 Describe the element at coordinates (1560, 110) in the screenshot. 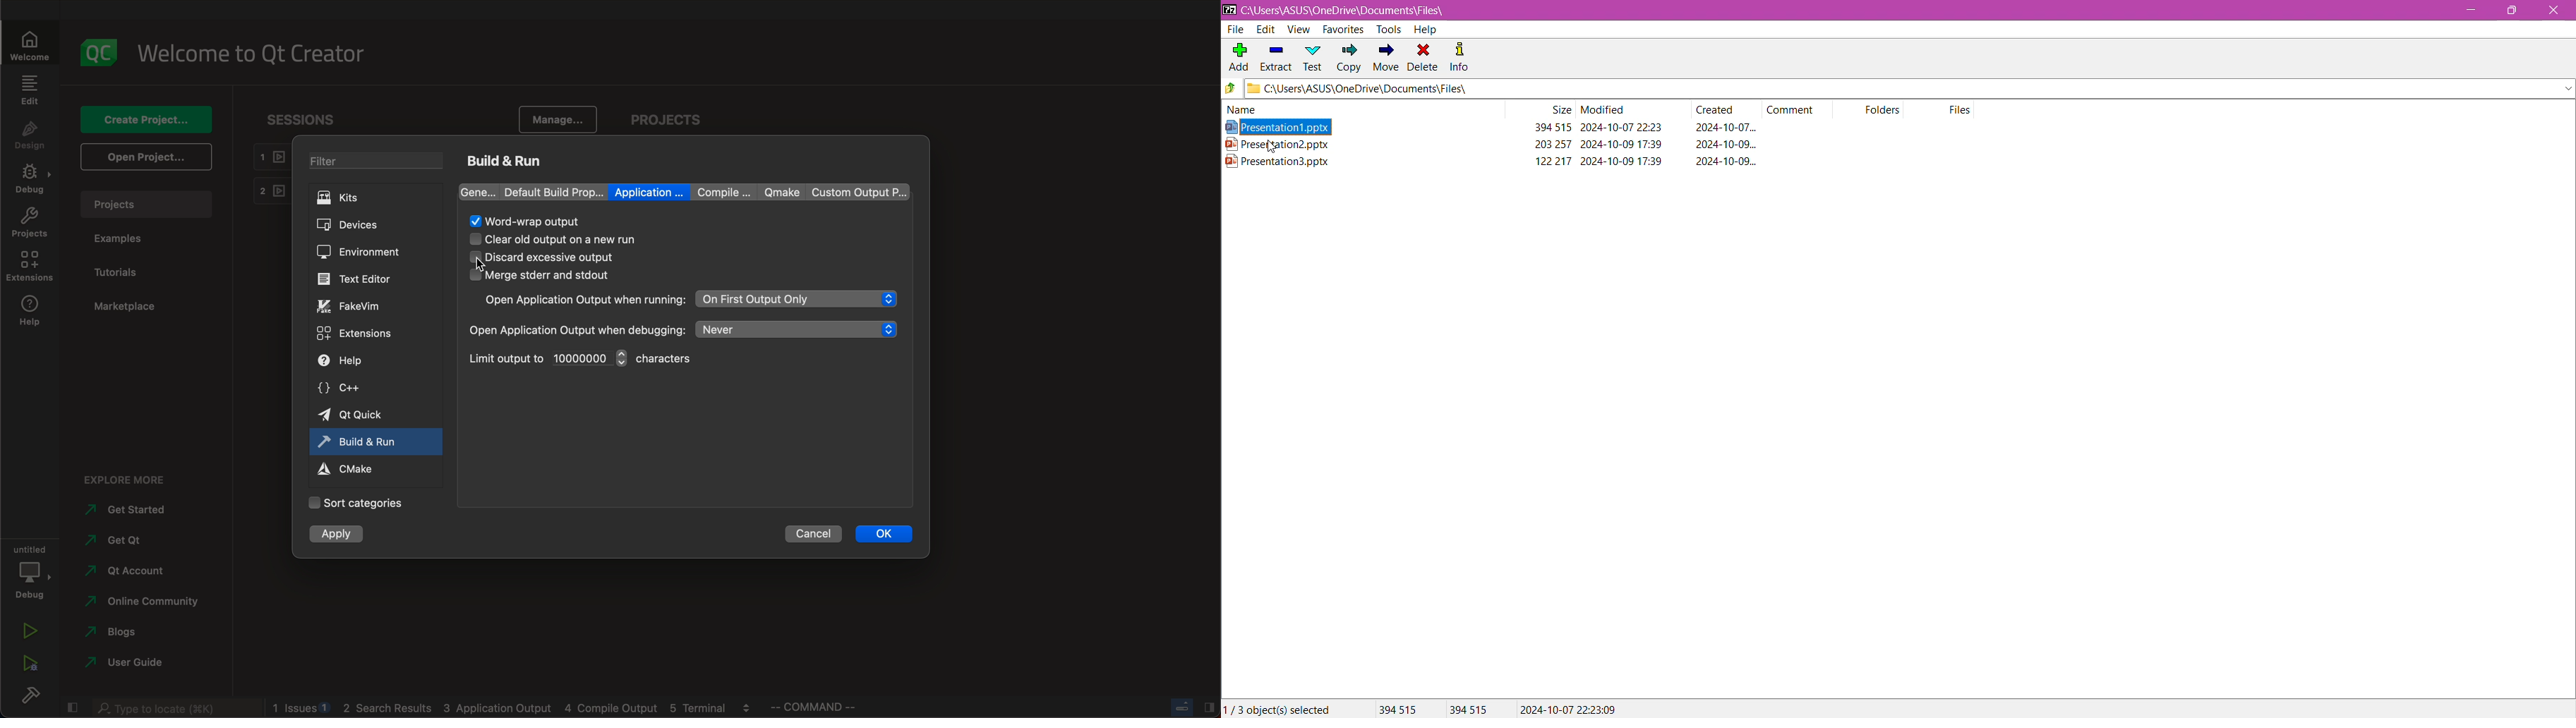

I see `Size` at that location.